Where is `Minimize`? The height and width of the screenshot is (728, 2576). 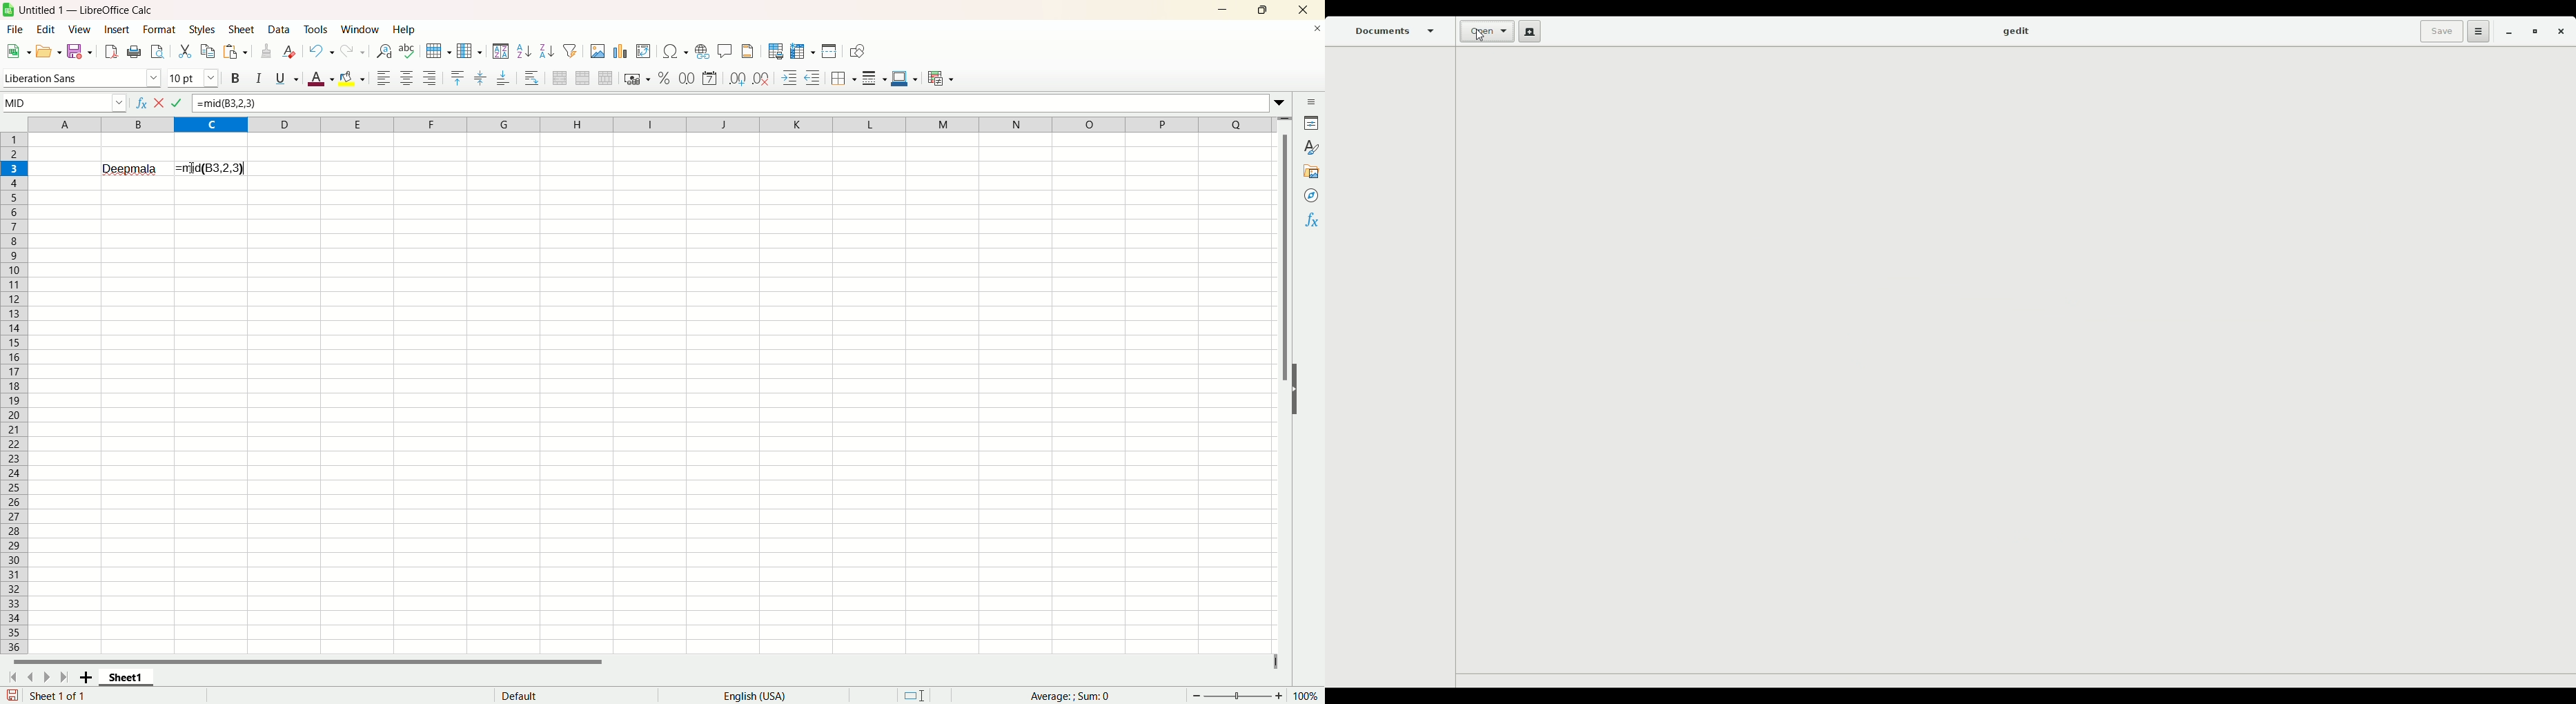 Minimize is located at coordinates (2505, 33).